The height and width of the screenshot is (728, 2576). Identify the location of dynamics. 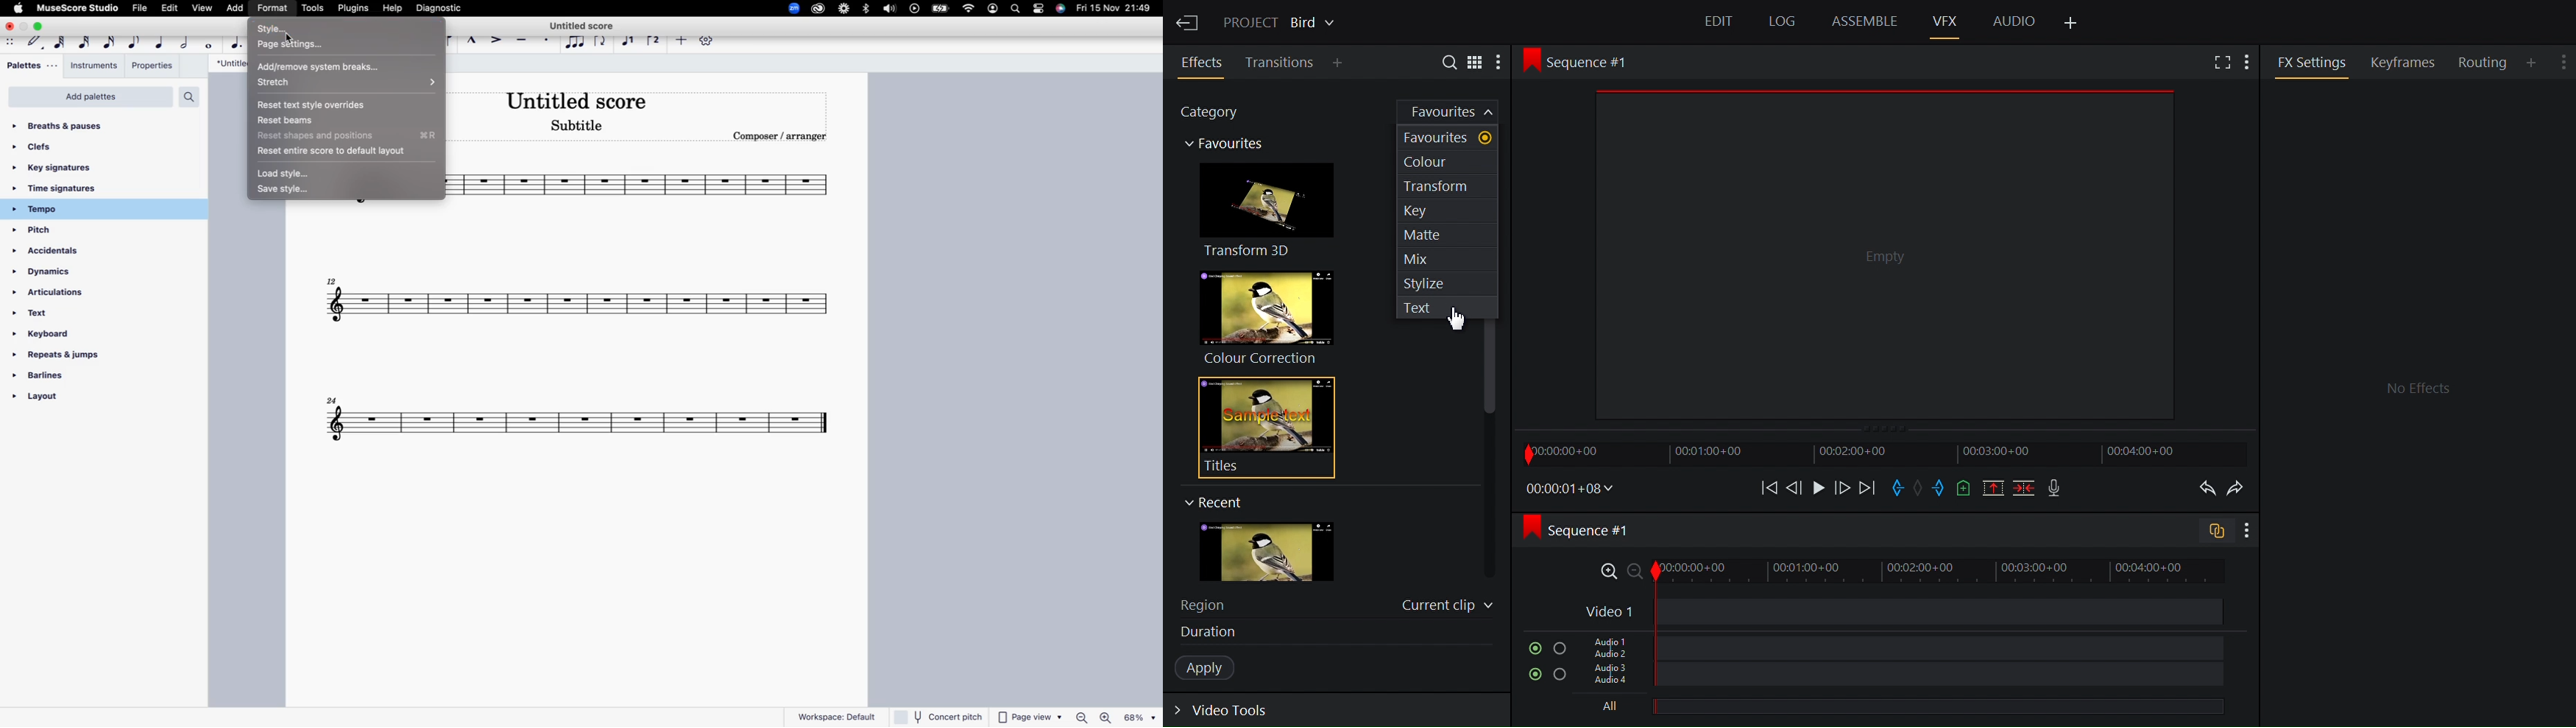
(62, 276).